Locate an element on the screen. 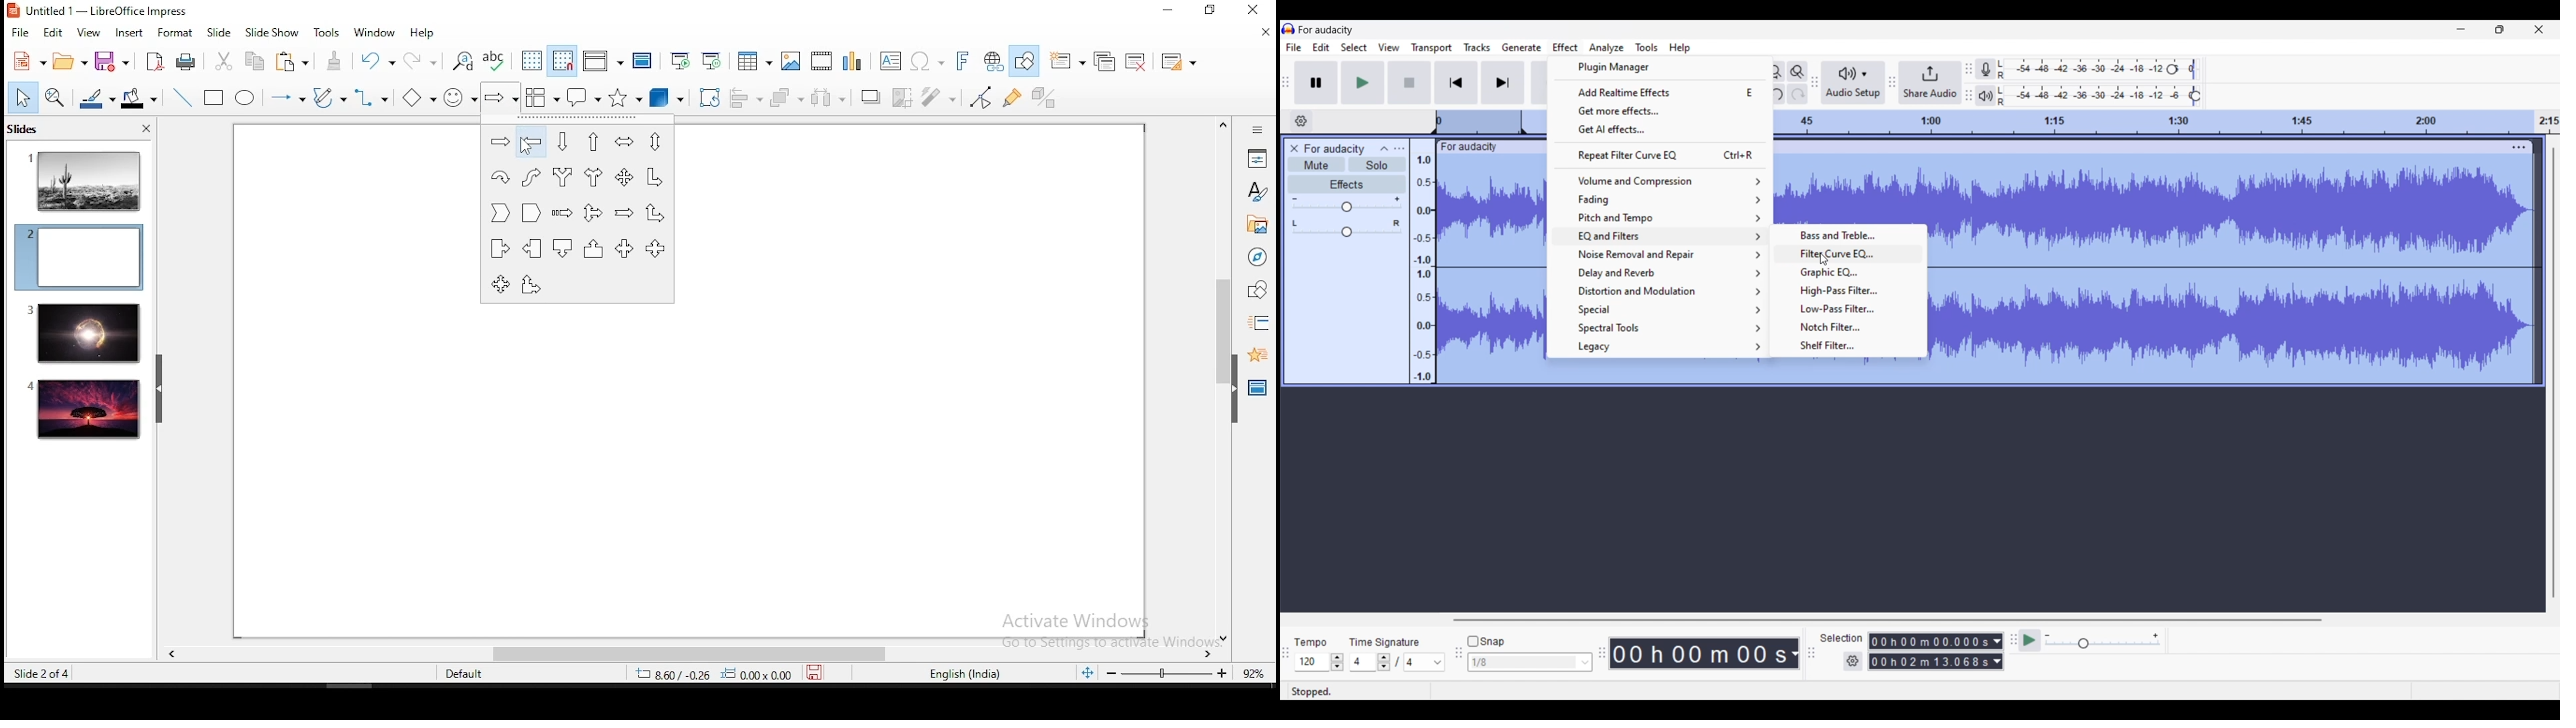 Image resolution: width=2576 pixels, height=728 pixels. slide is located at coordinates (219, 33).